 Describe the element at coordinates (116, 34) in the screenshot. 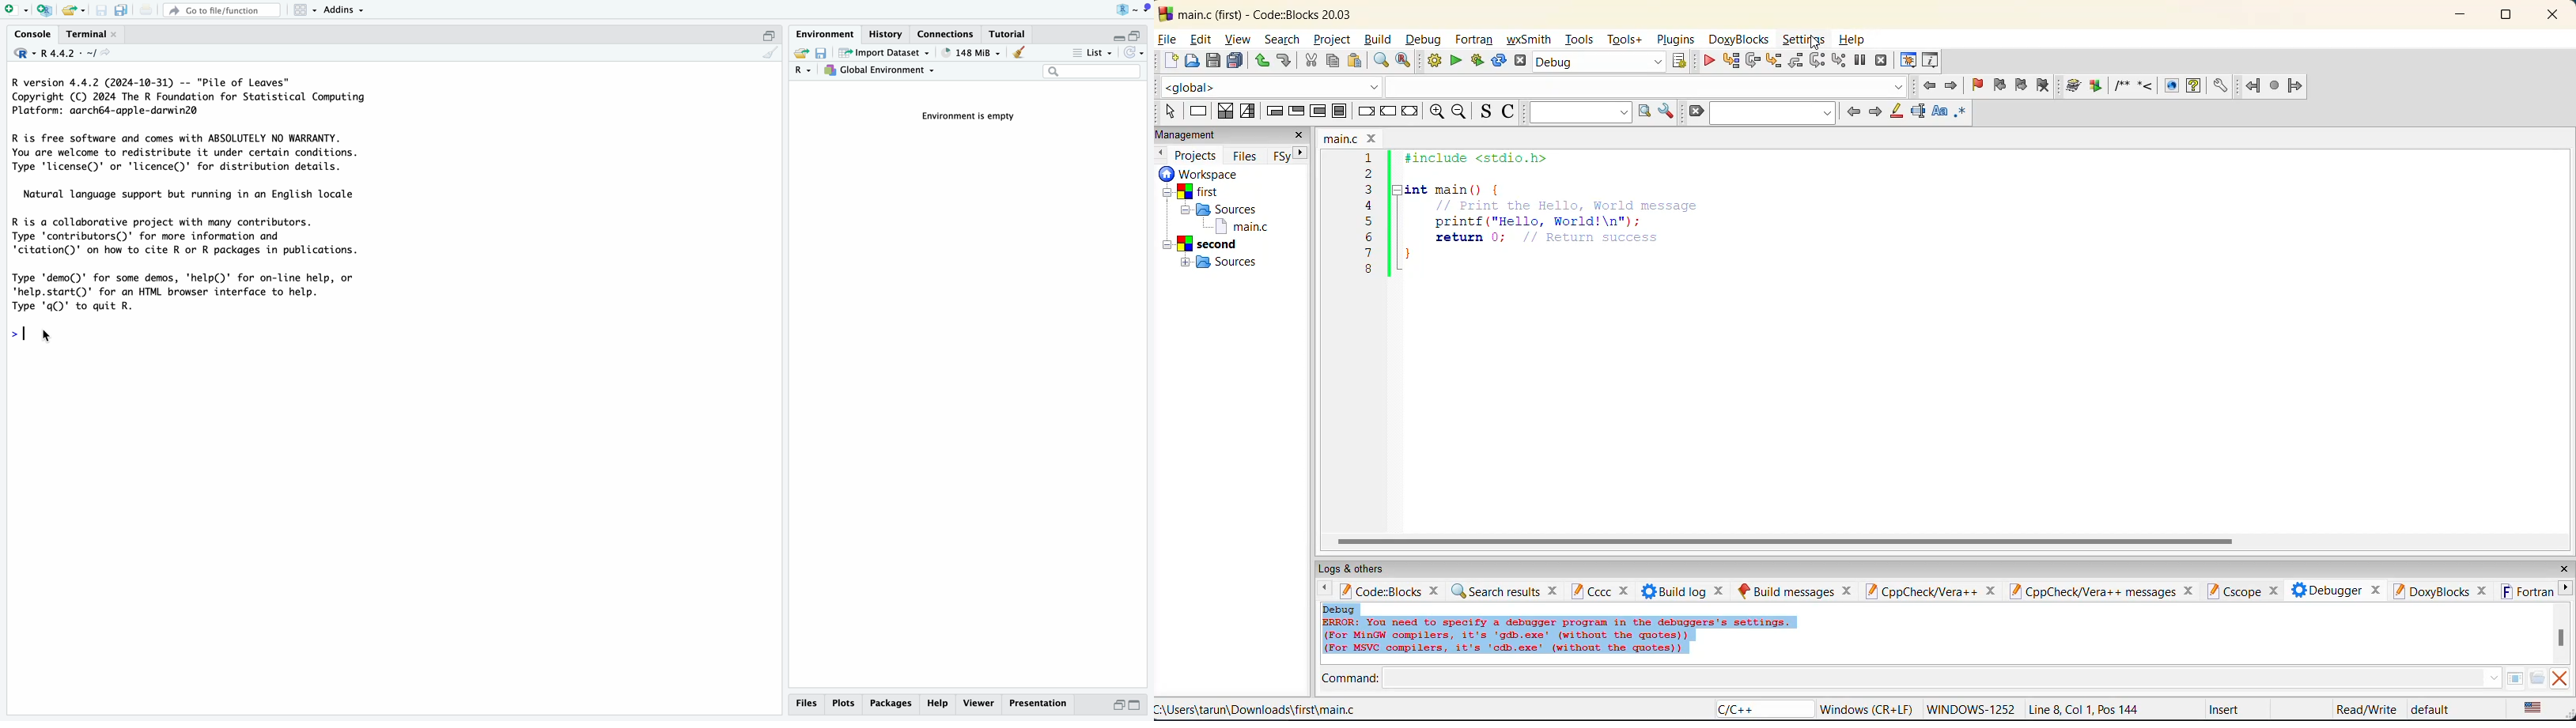

I see `close` at that location.